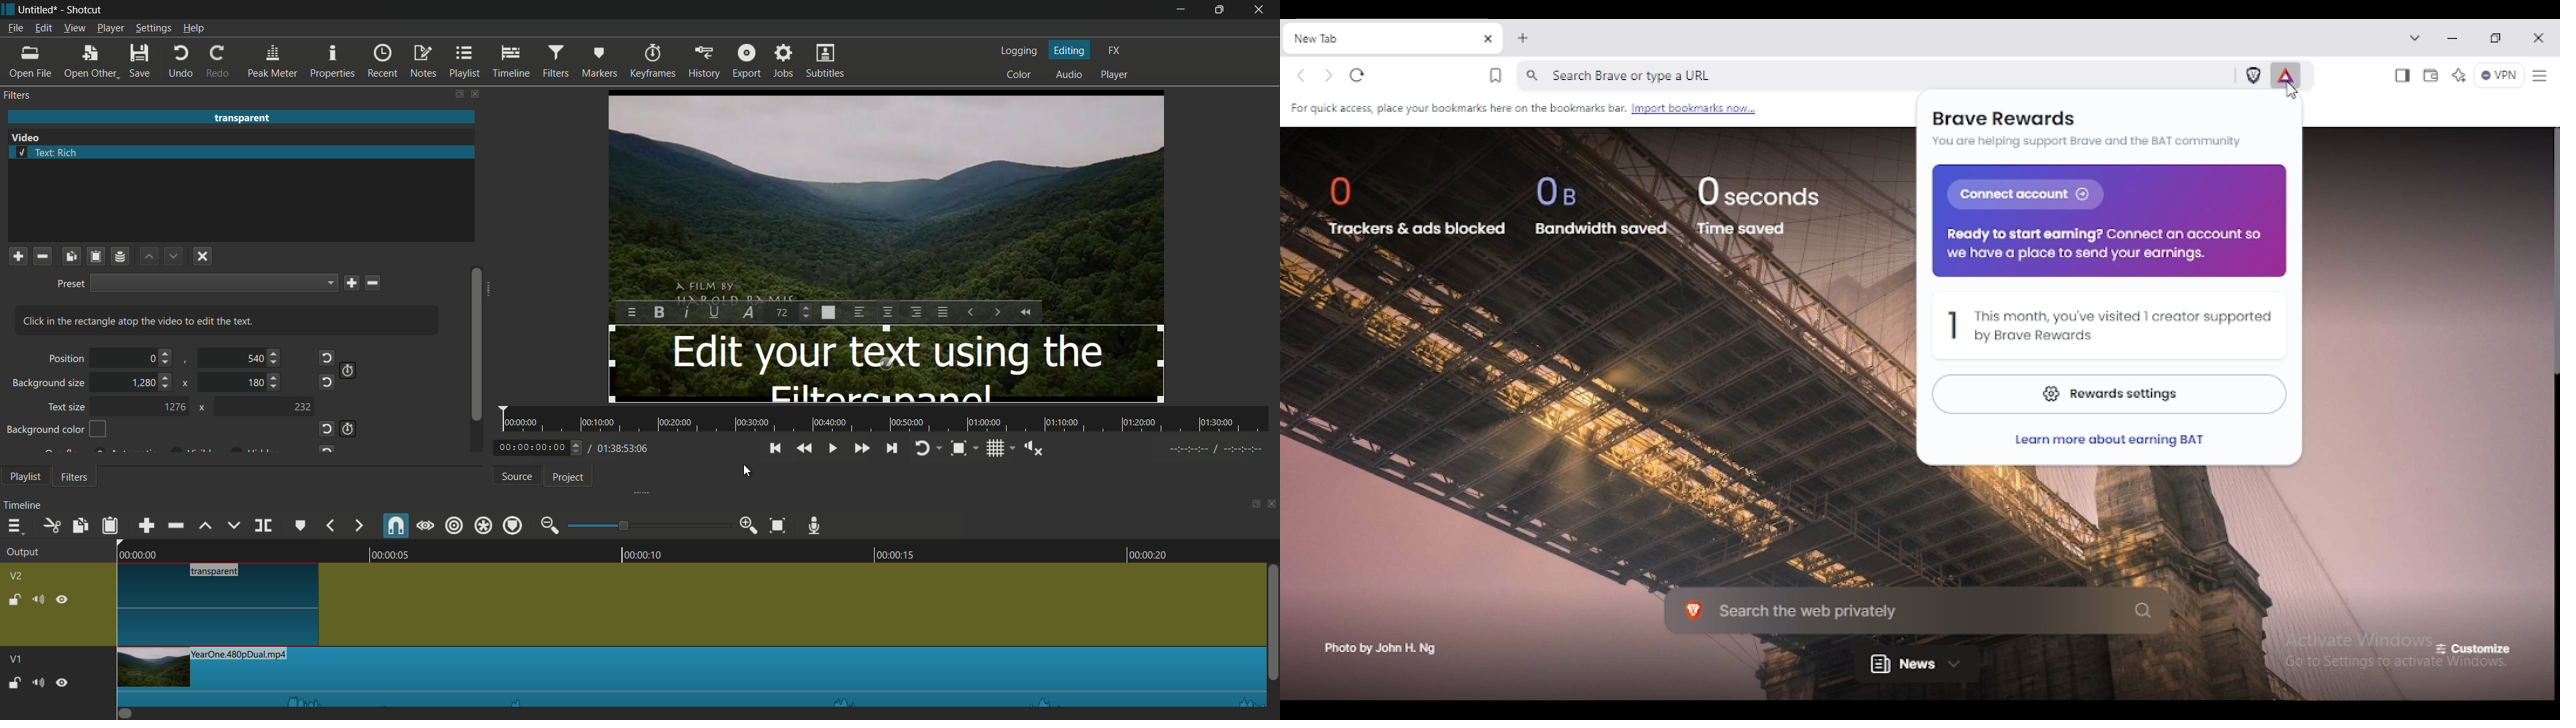 This screenshot has height=728, width=2576. What do you see at coordinates (233, 526) in the screenshot?
I see `overwrite` at bounding box center [233, 526].